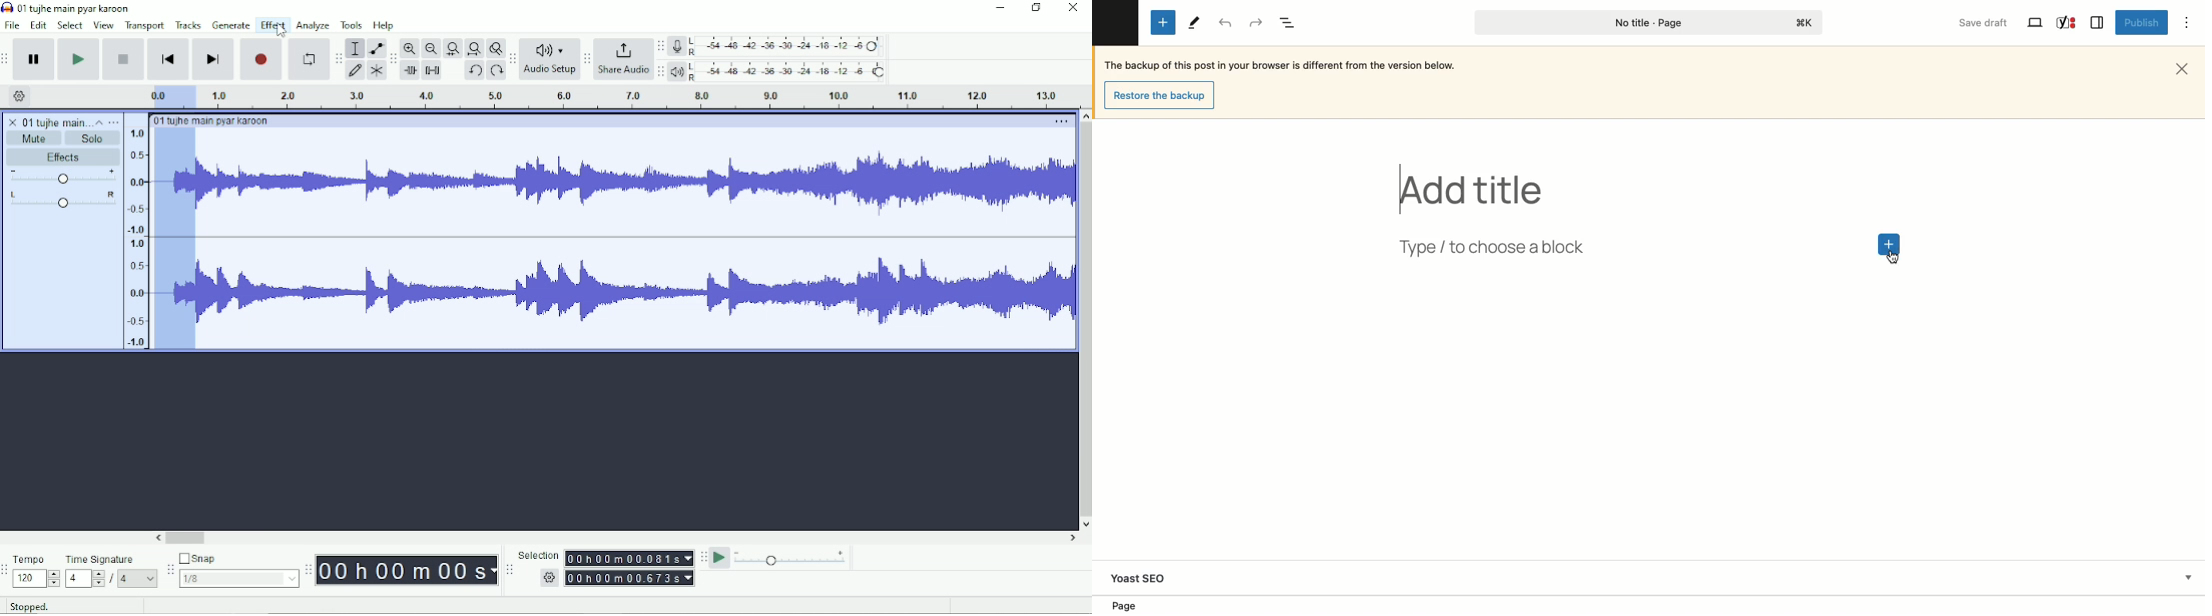 This screenshot has width=2212, height=616. Describe the element at coordinates (1001, 8) in the screenshot. I see `Minimize` at that location.